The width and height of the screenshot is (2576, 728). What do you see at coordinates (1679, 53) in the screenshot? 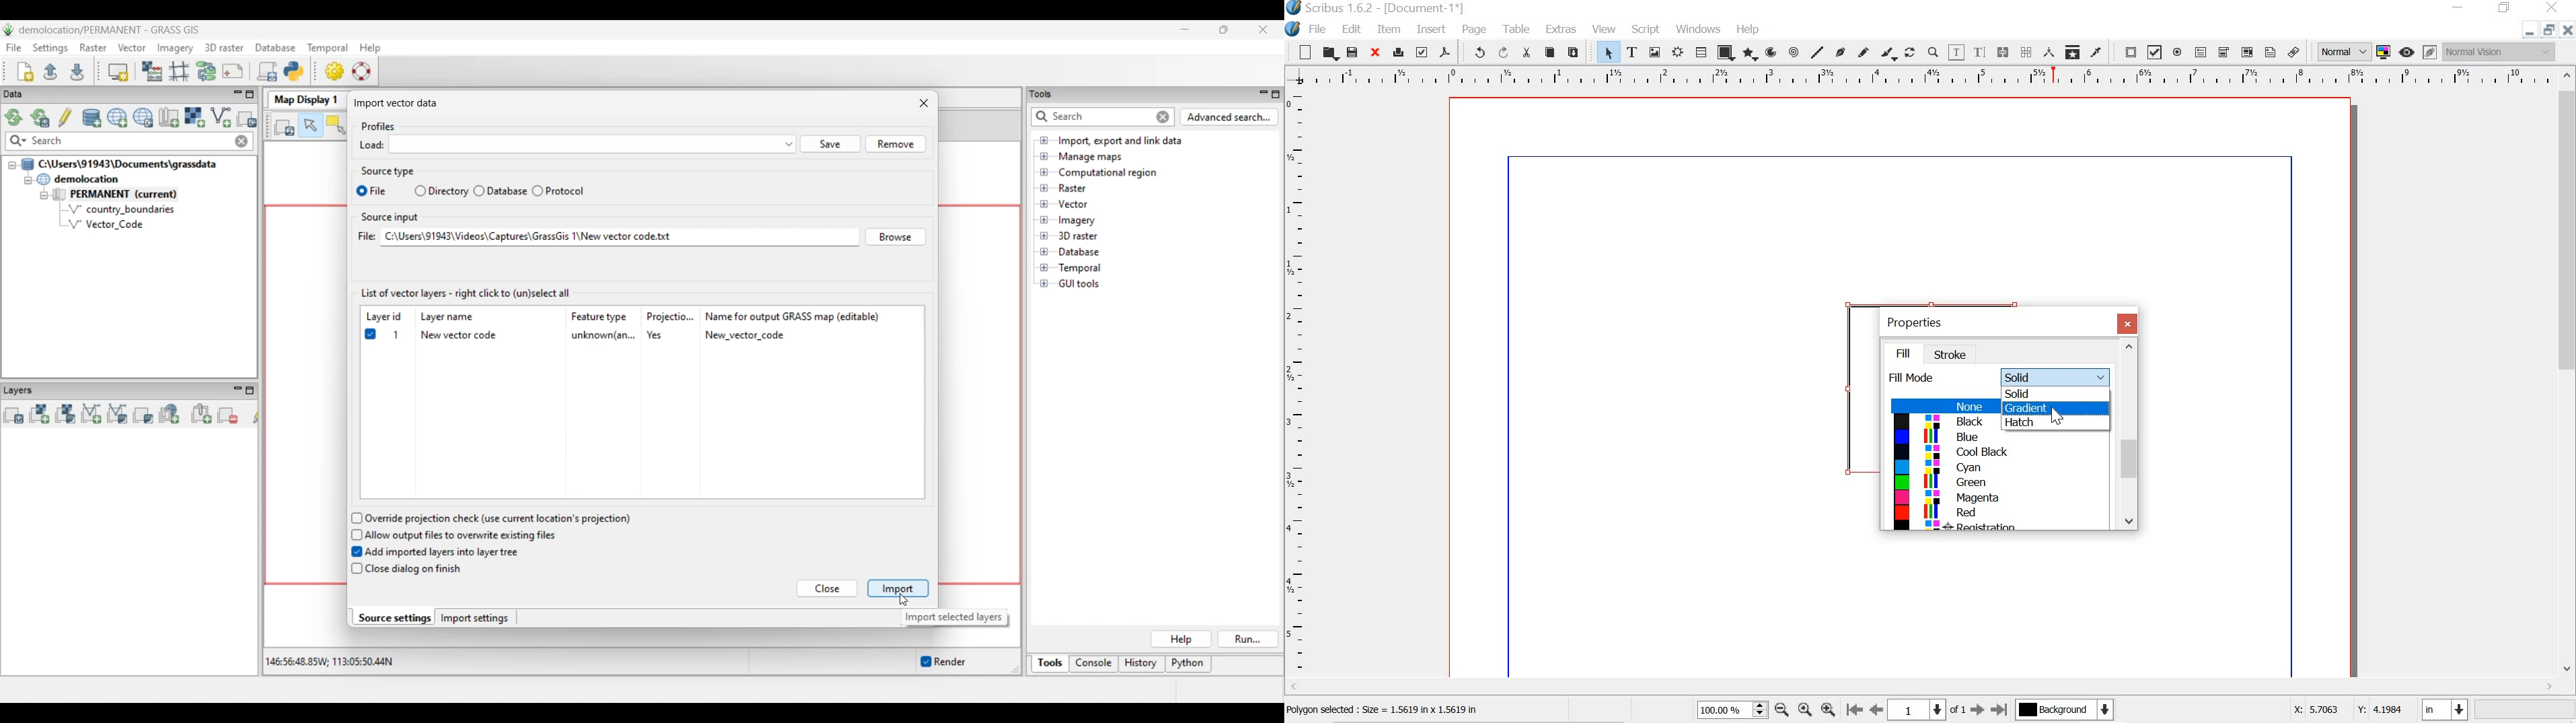
I see `render frame` at bounding box center [1679, 53].